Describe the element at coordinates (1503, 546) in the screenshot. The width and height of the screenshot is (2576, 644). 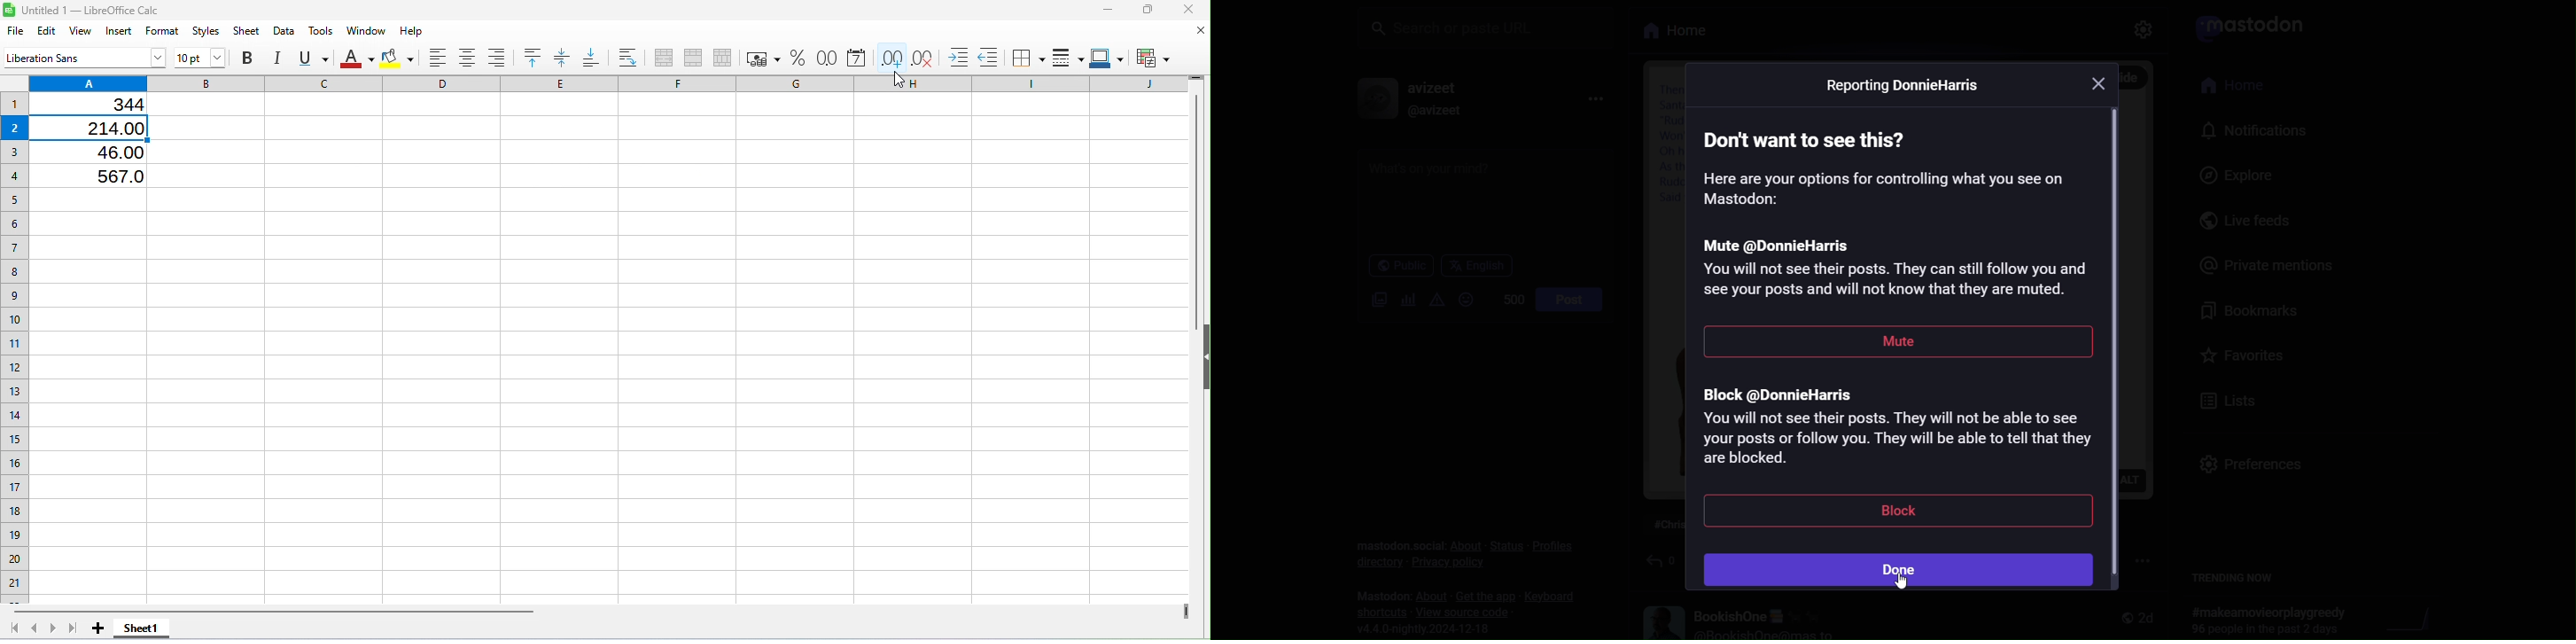
I see `status` at that location.